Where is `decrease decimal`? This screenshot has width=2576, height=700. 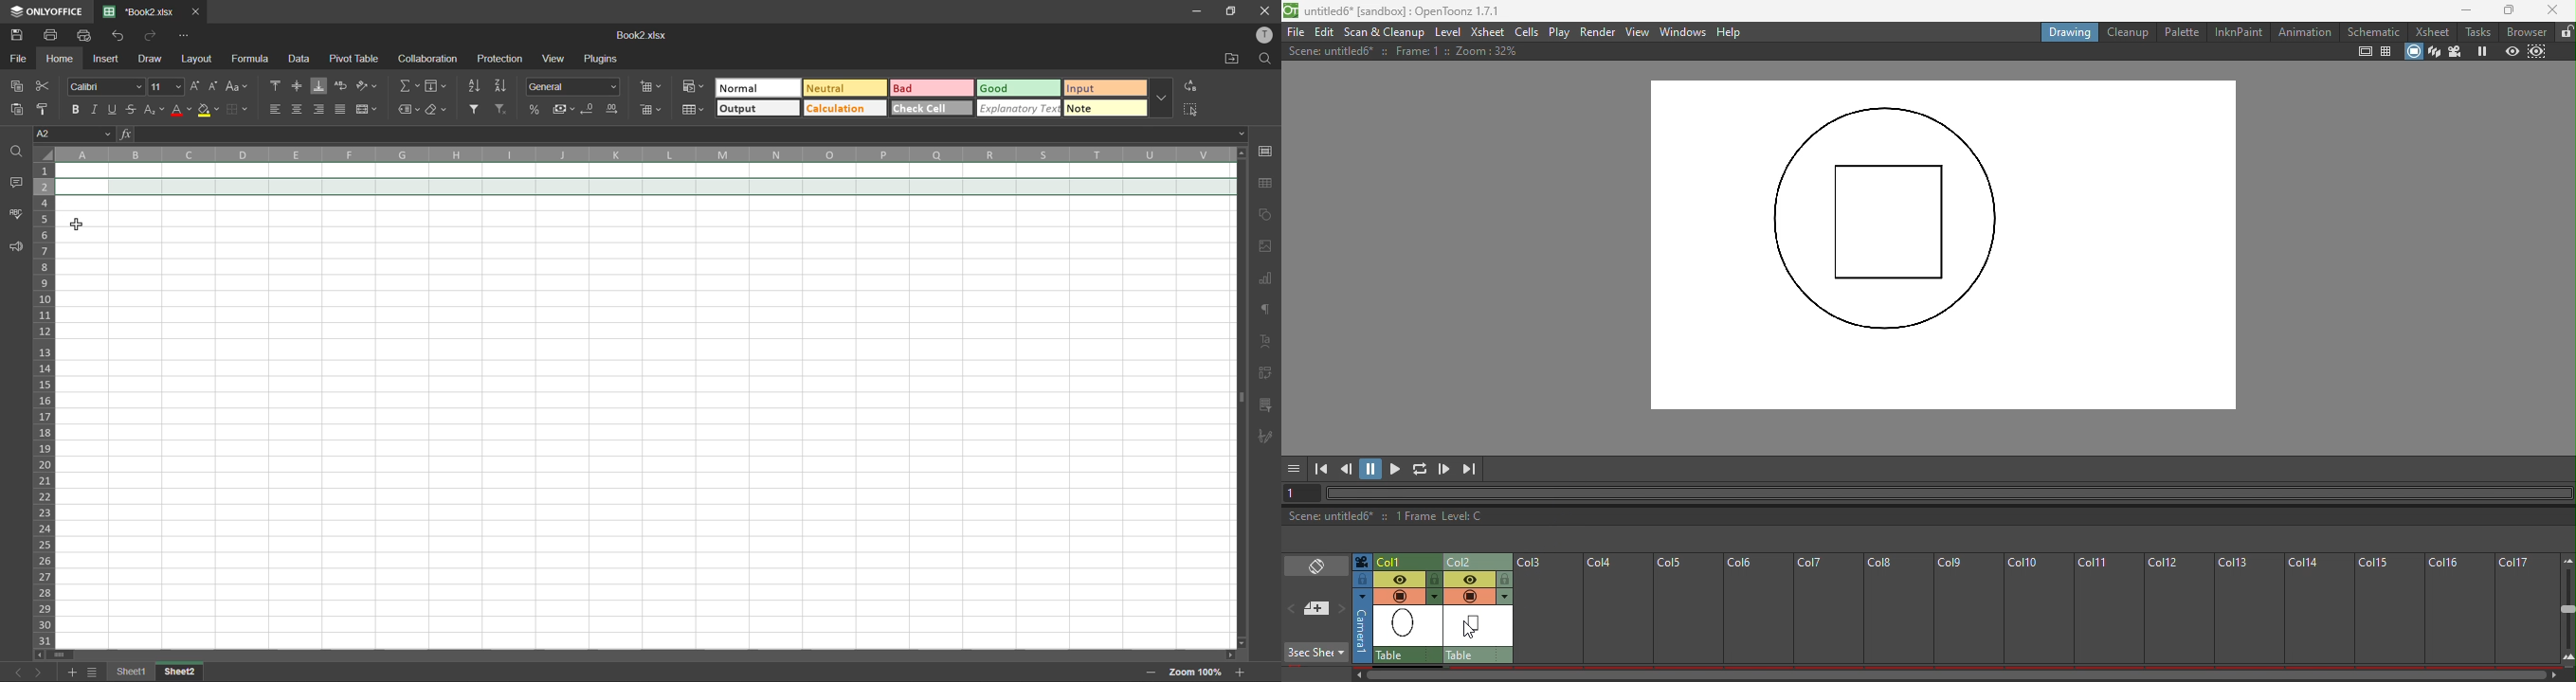 decrease decimal is located at coordinates (592, 110).